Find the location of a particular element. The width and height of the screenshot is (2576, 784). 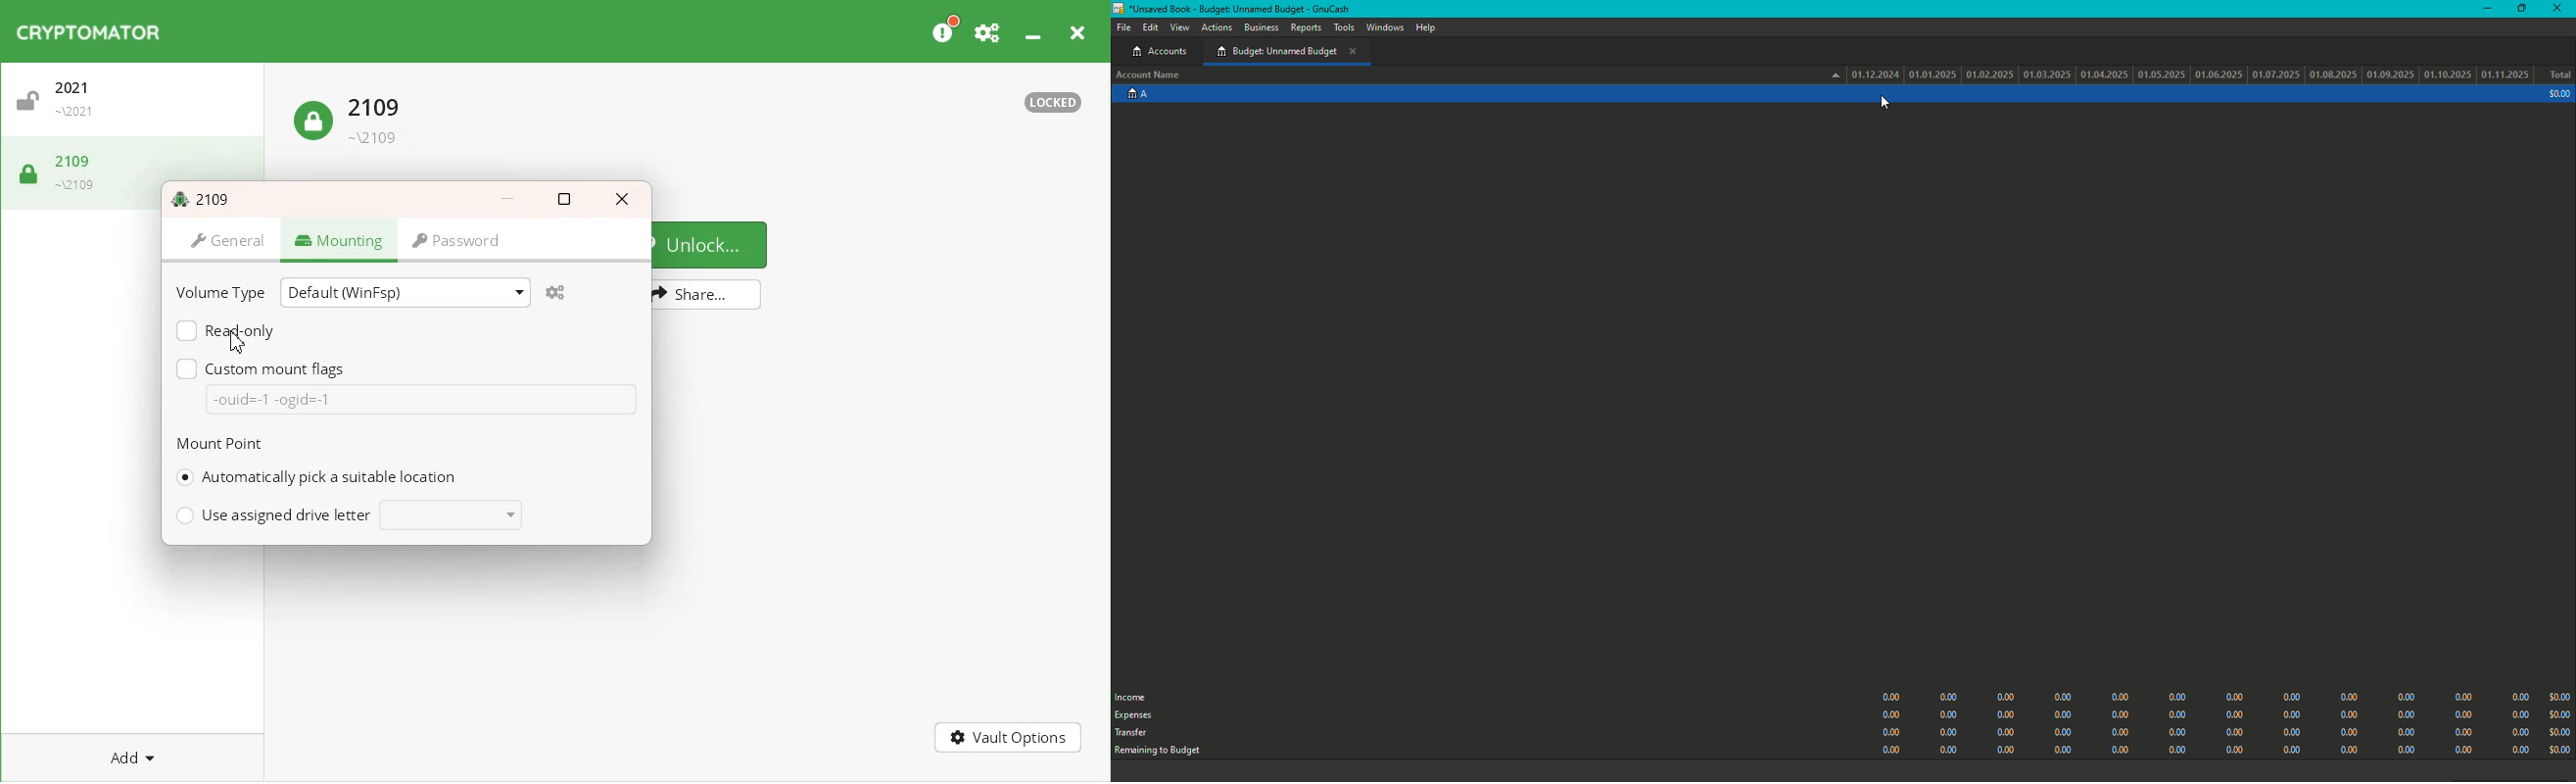

Account A is located at coordinates (1135, 97).